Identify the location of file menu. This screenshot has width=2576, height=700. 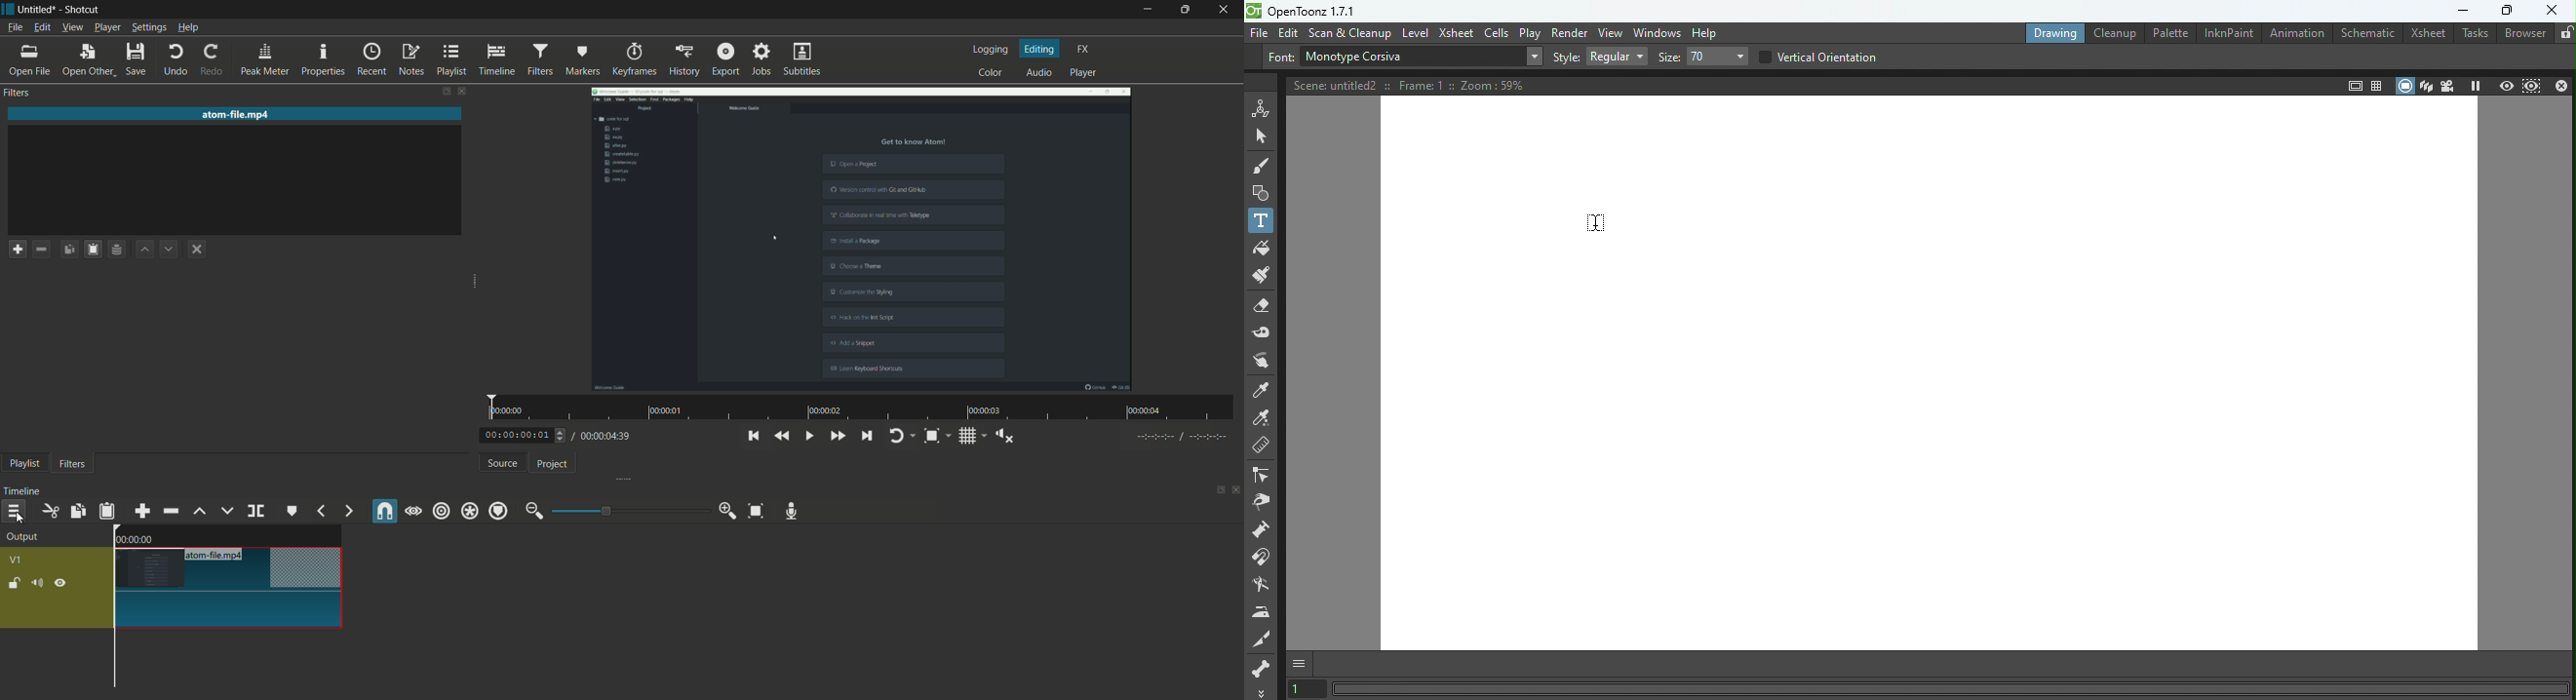
(16, 27).